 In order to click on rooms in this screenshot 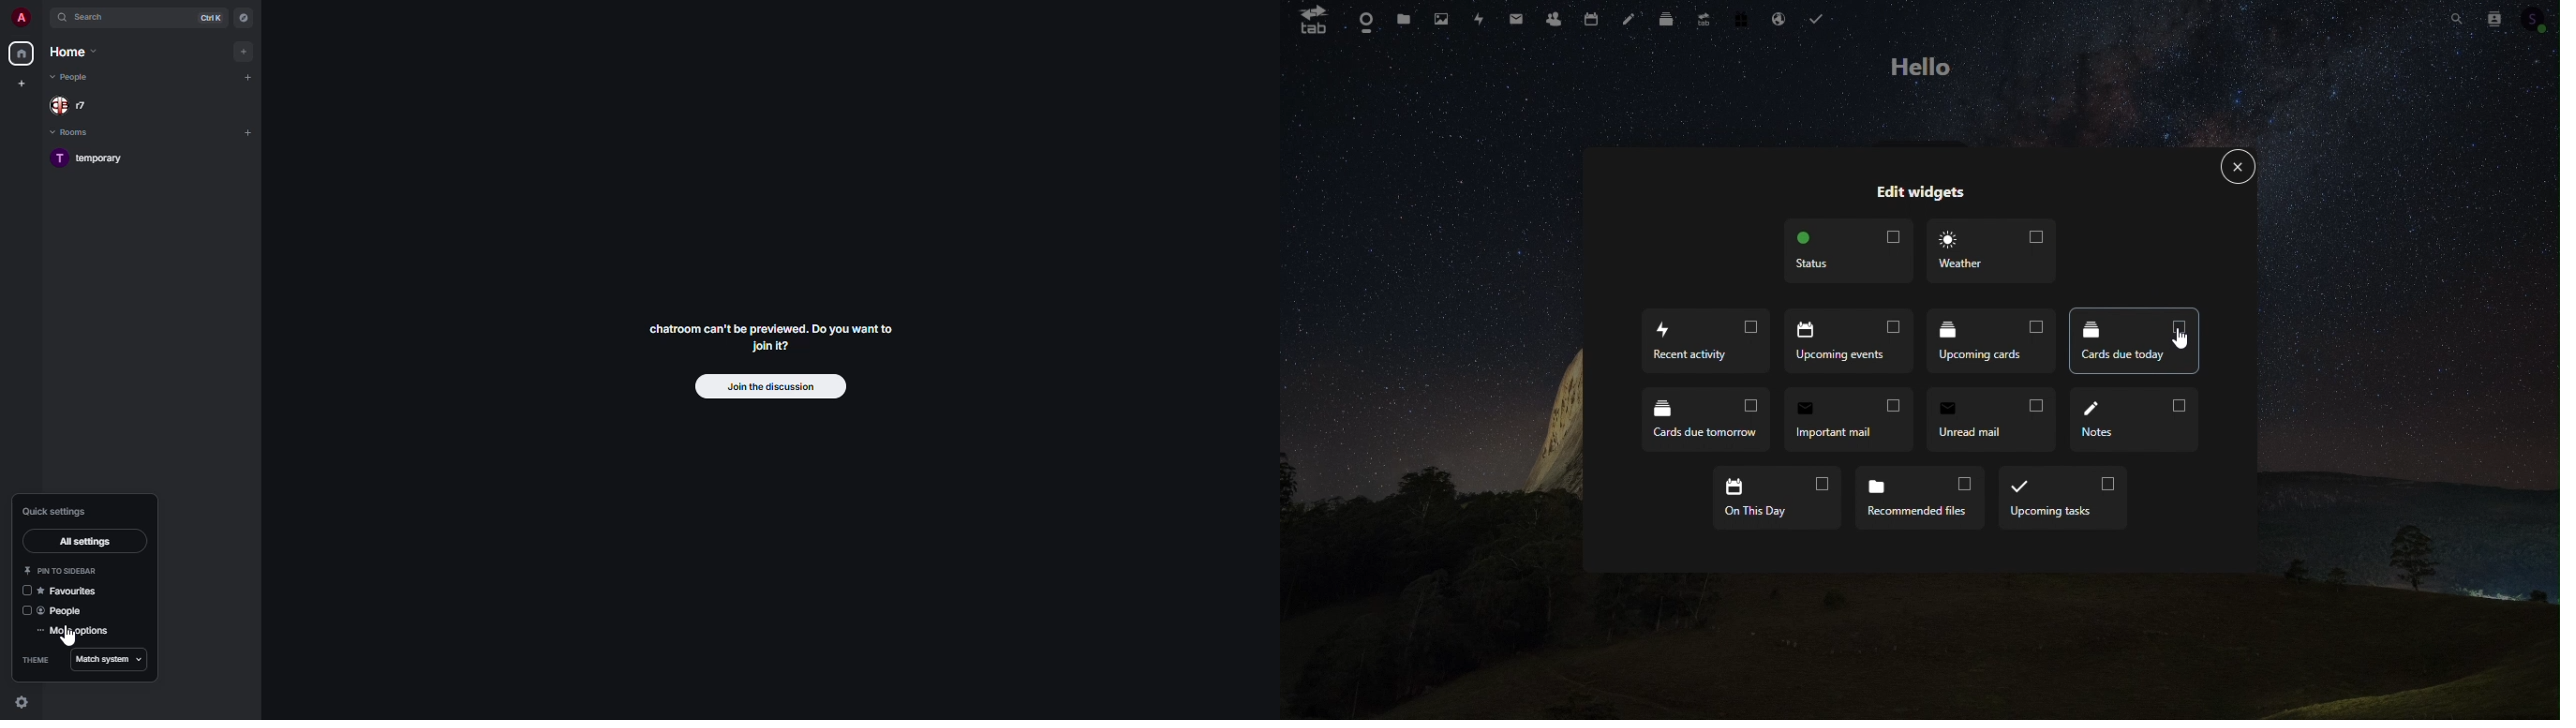, I will do `click(76, 132)`.